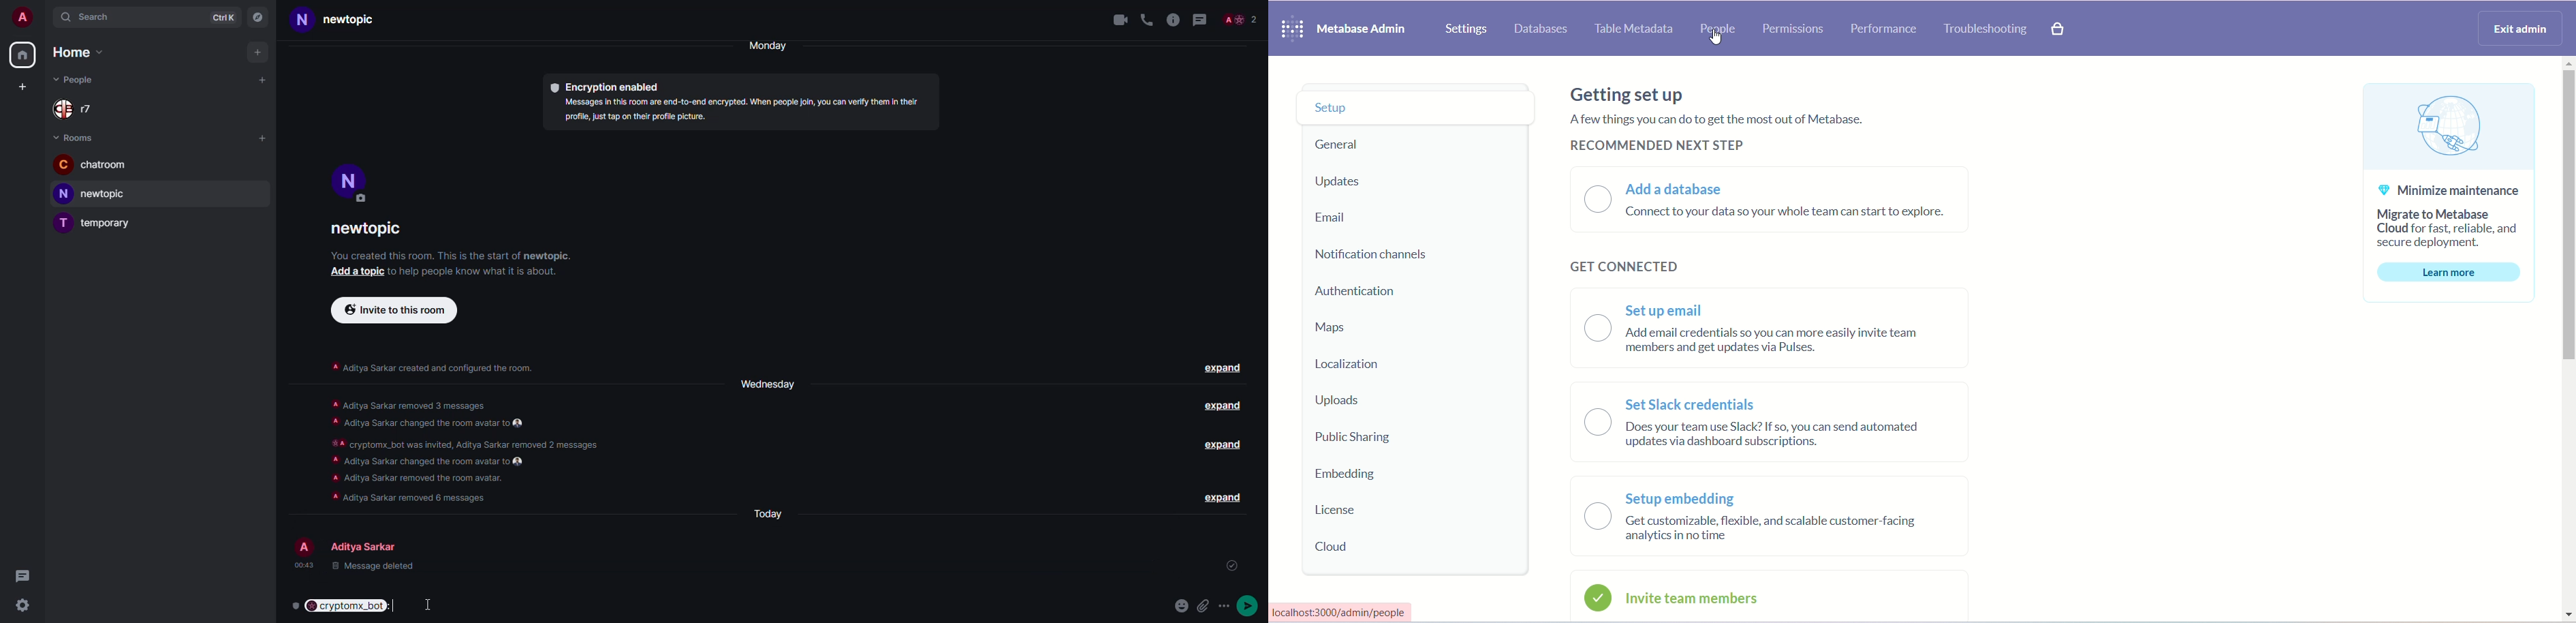 This screenshot has width=2576, height=644. What do you see at coordinates (1716, 38) in the screenshot?
I see `cursor` at bounding box center [1716, 38].